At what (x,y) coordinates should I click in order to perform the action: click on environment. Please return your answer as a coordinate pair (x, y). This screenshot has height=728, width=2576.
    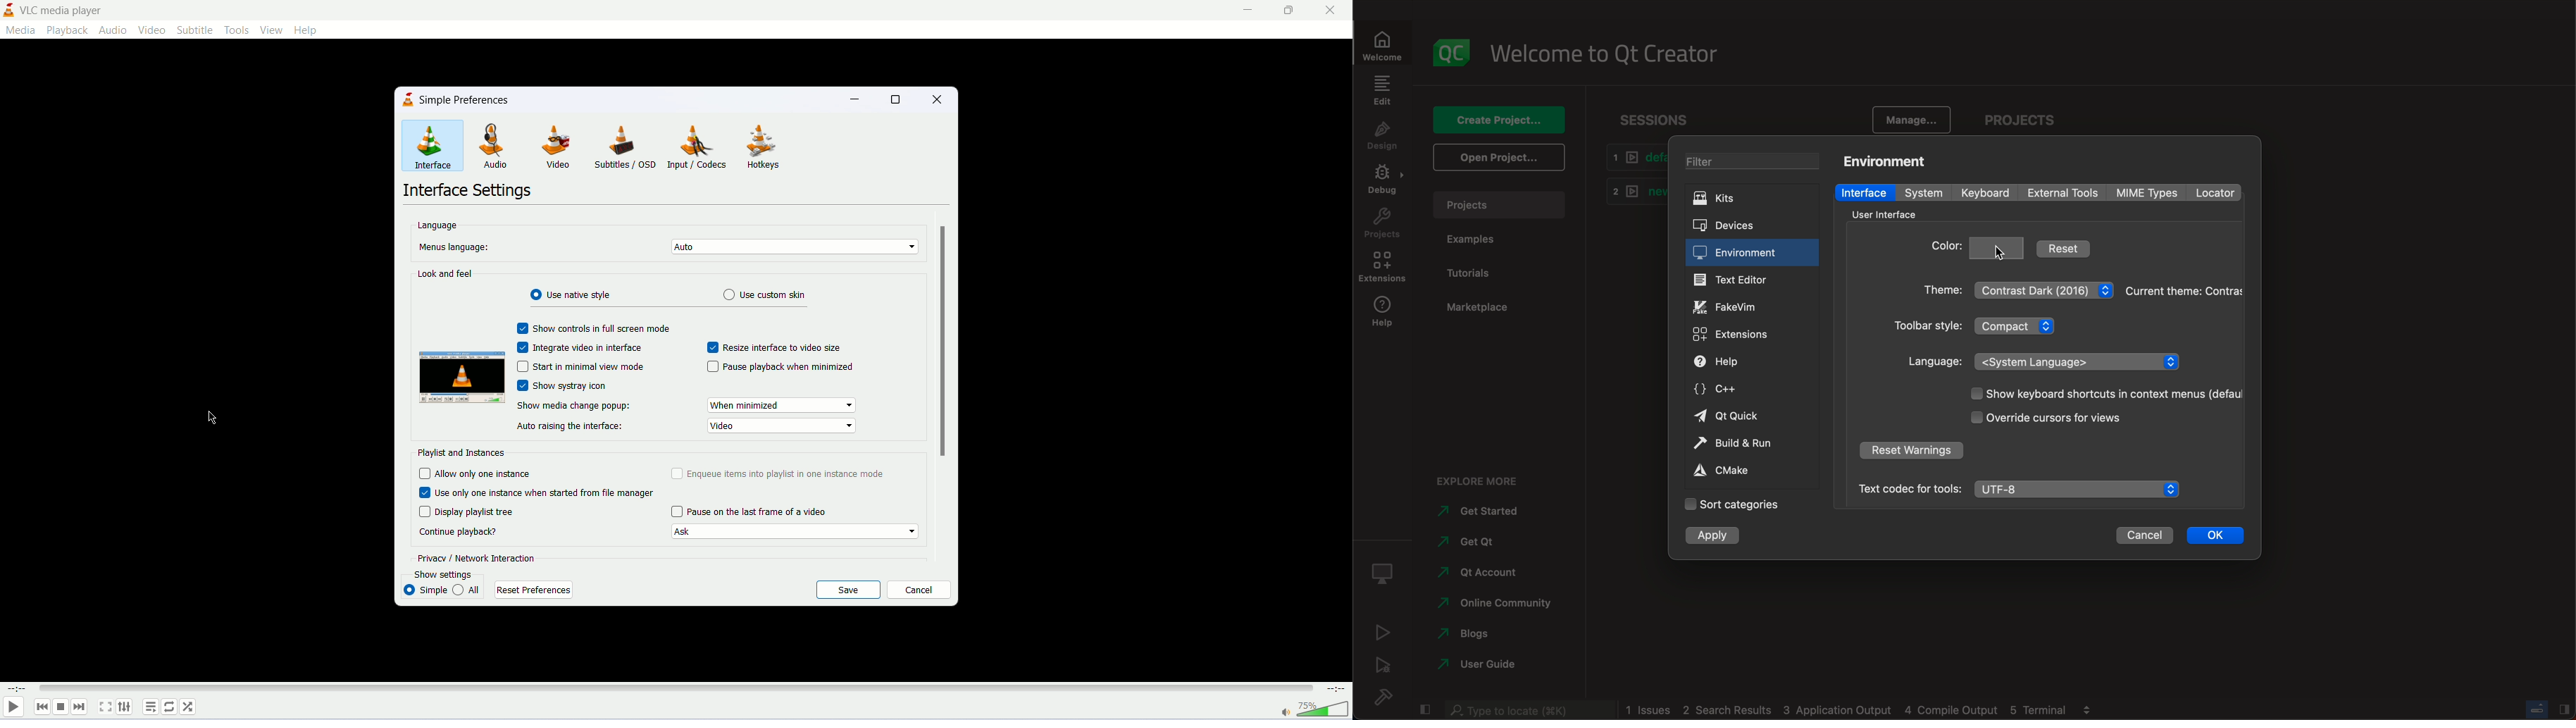
    Looking at the image, I should click on (1752, 252).